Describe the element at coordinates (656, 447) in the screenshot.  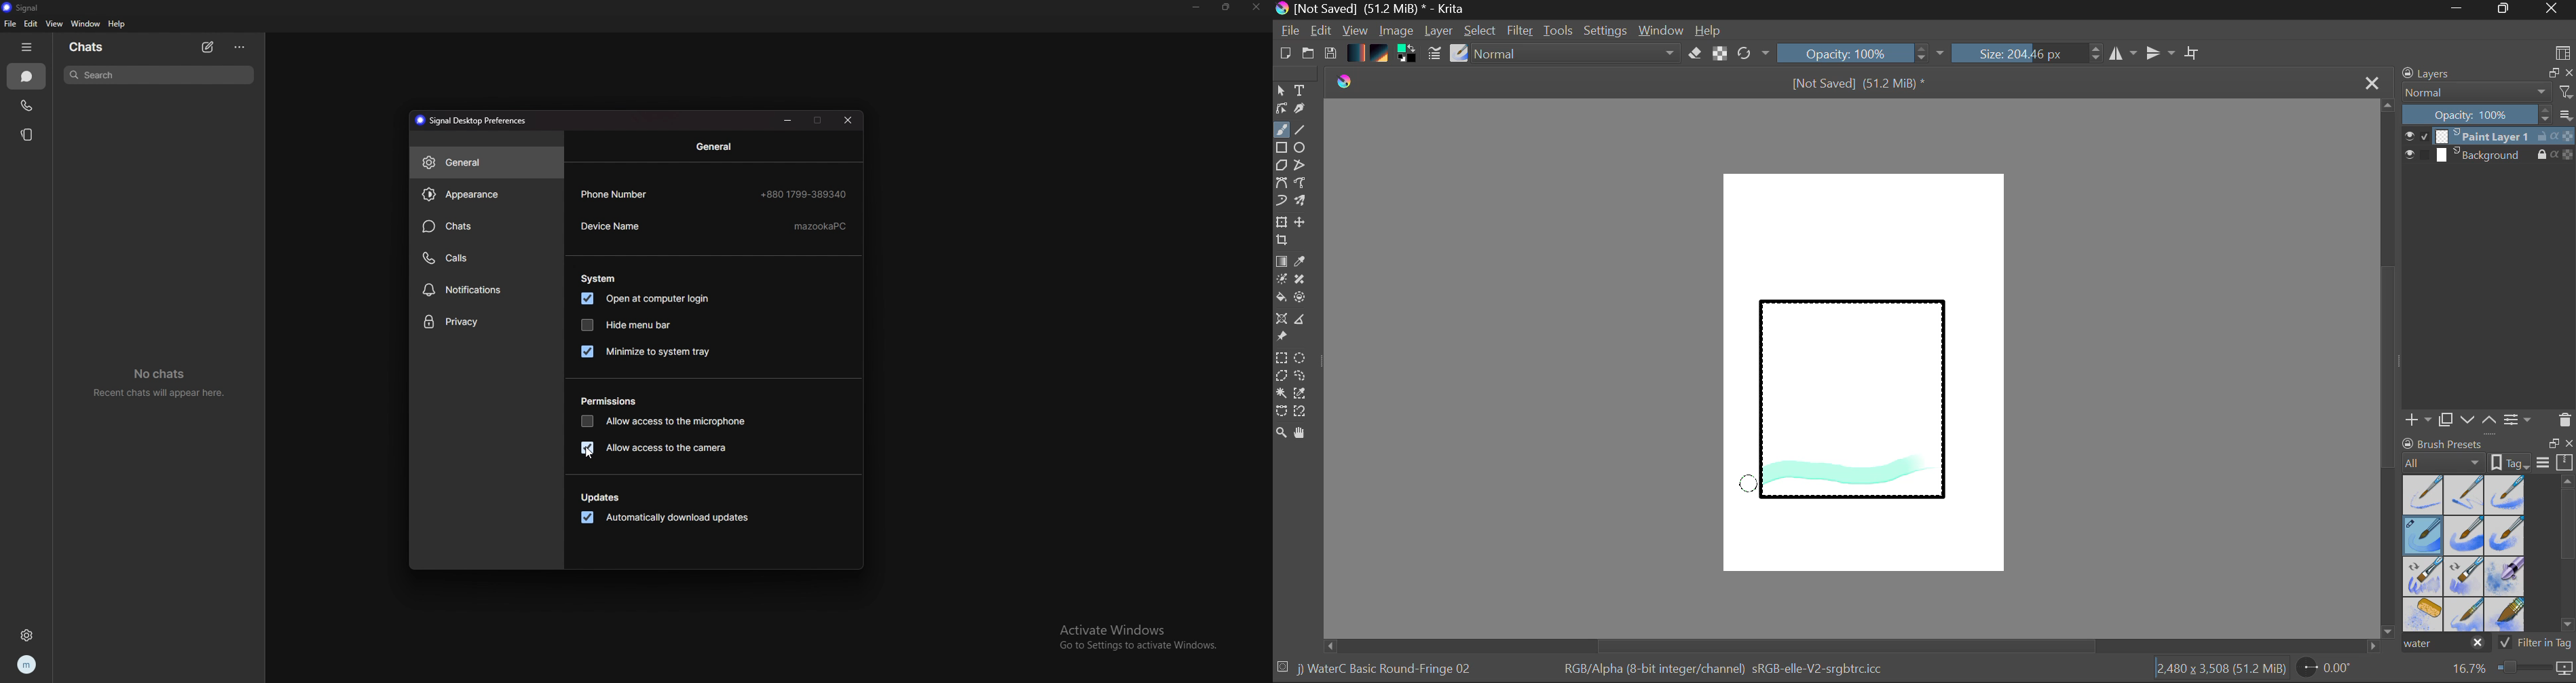
I see `allow access to camera` at that location.